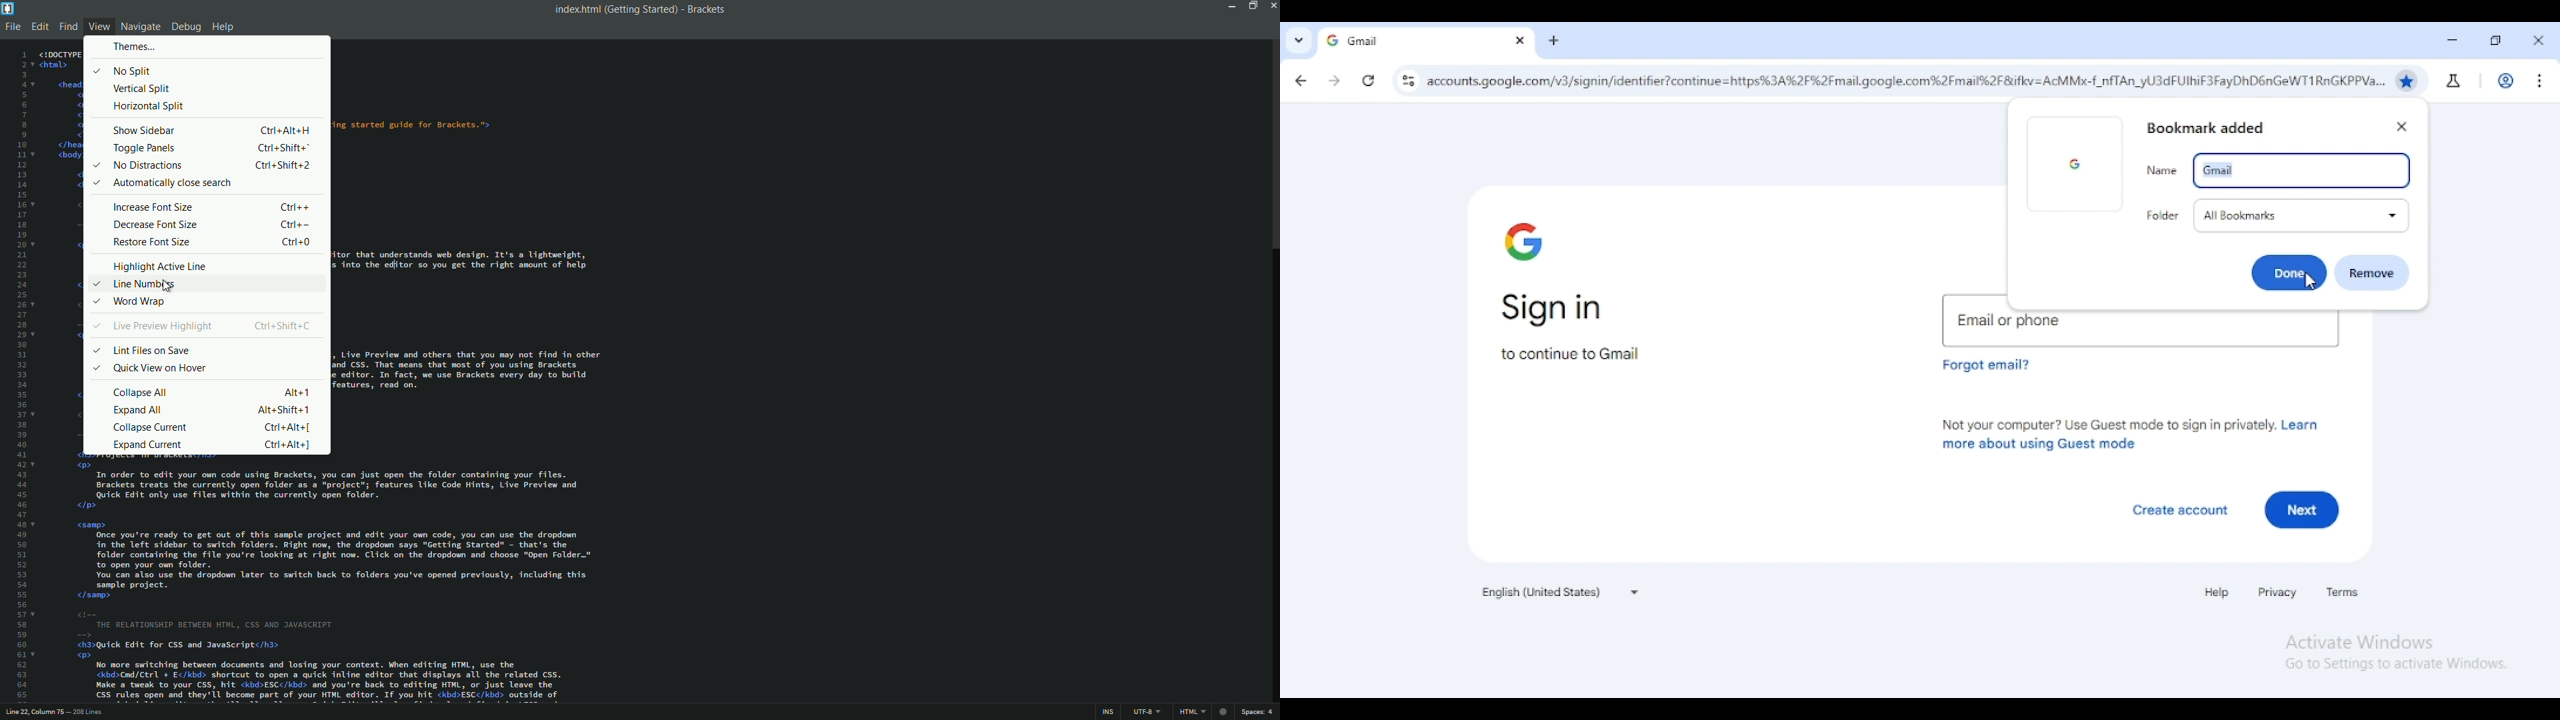  I want to click on INS, so click(1107, 712).